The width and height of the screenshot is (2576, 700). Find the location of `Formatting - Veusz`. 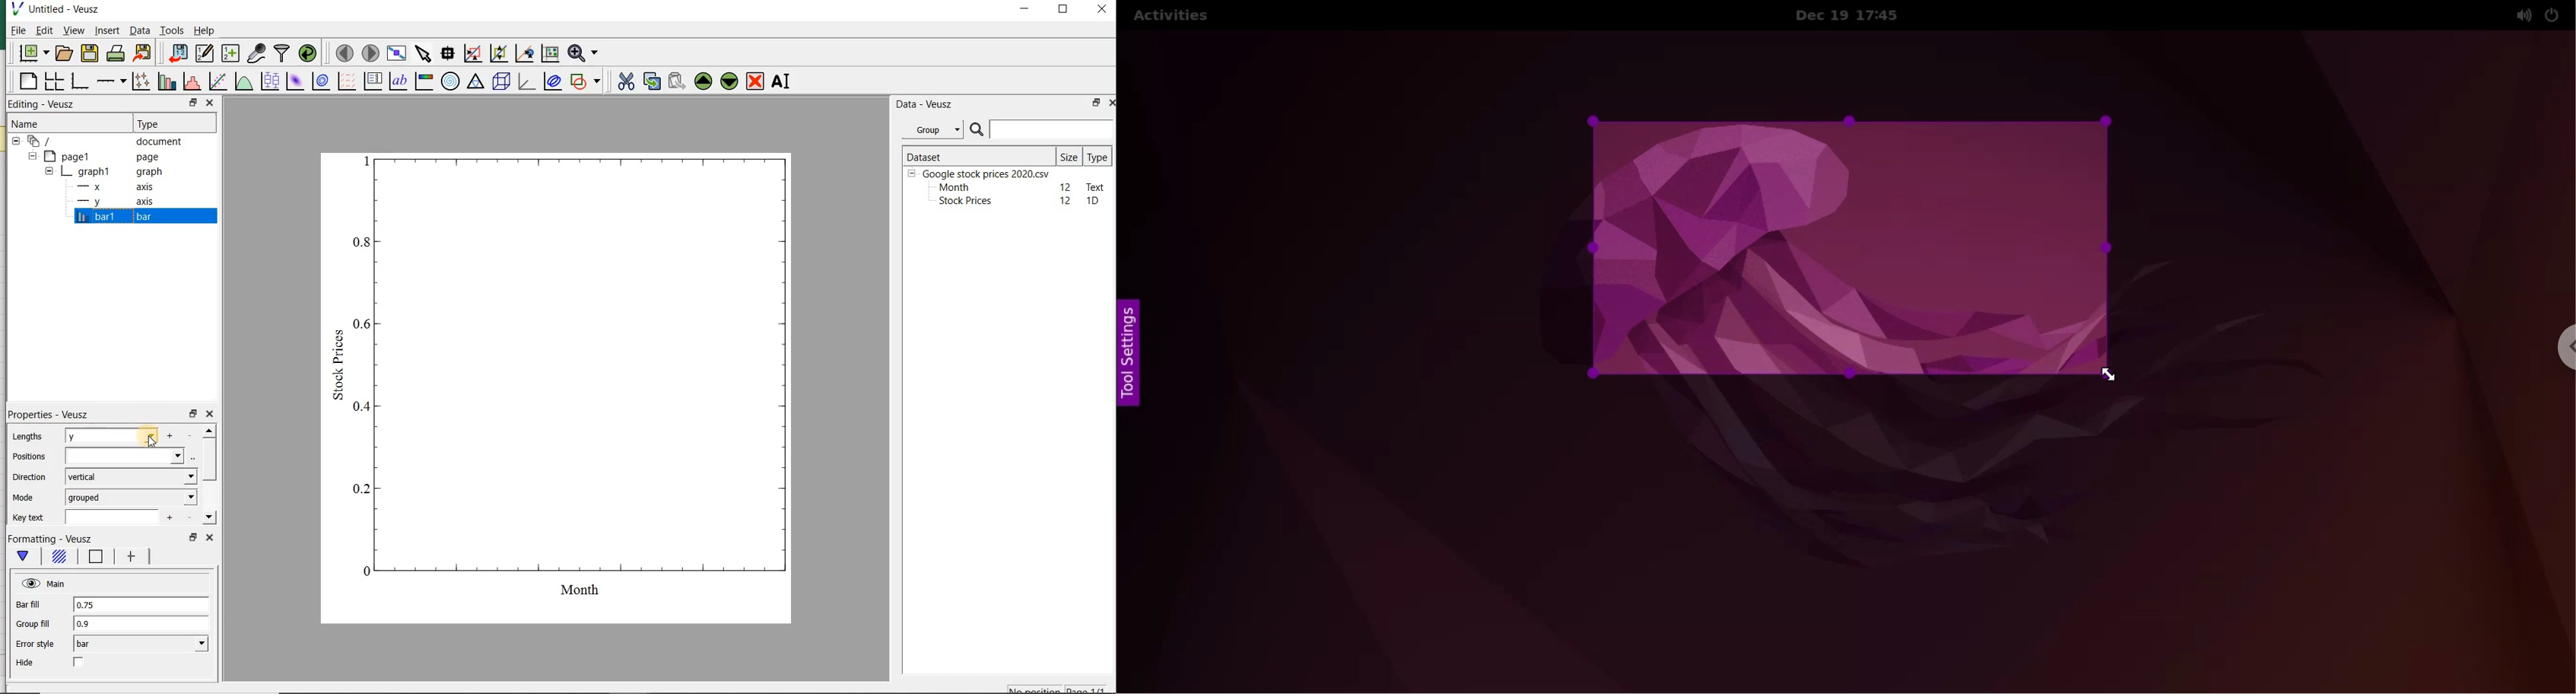

Formatting - Veusz is located at coordinates (54, 537).